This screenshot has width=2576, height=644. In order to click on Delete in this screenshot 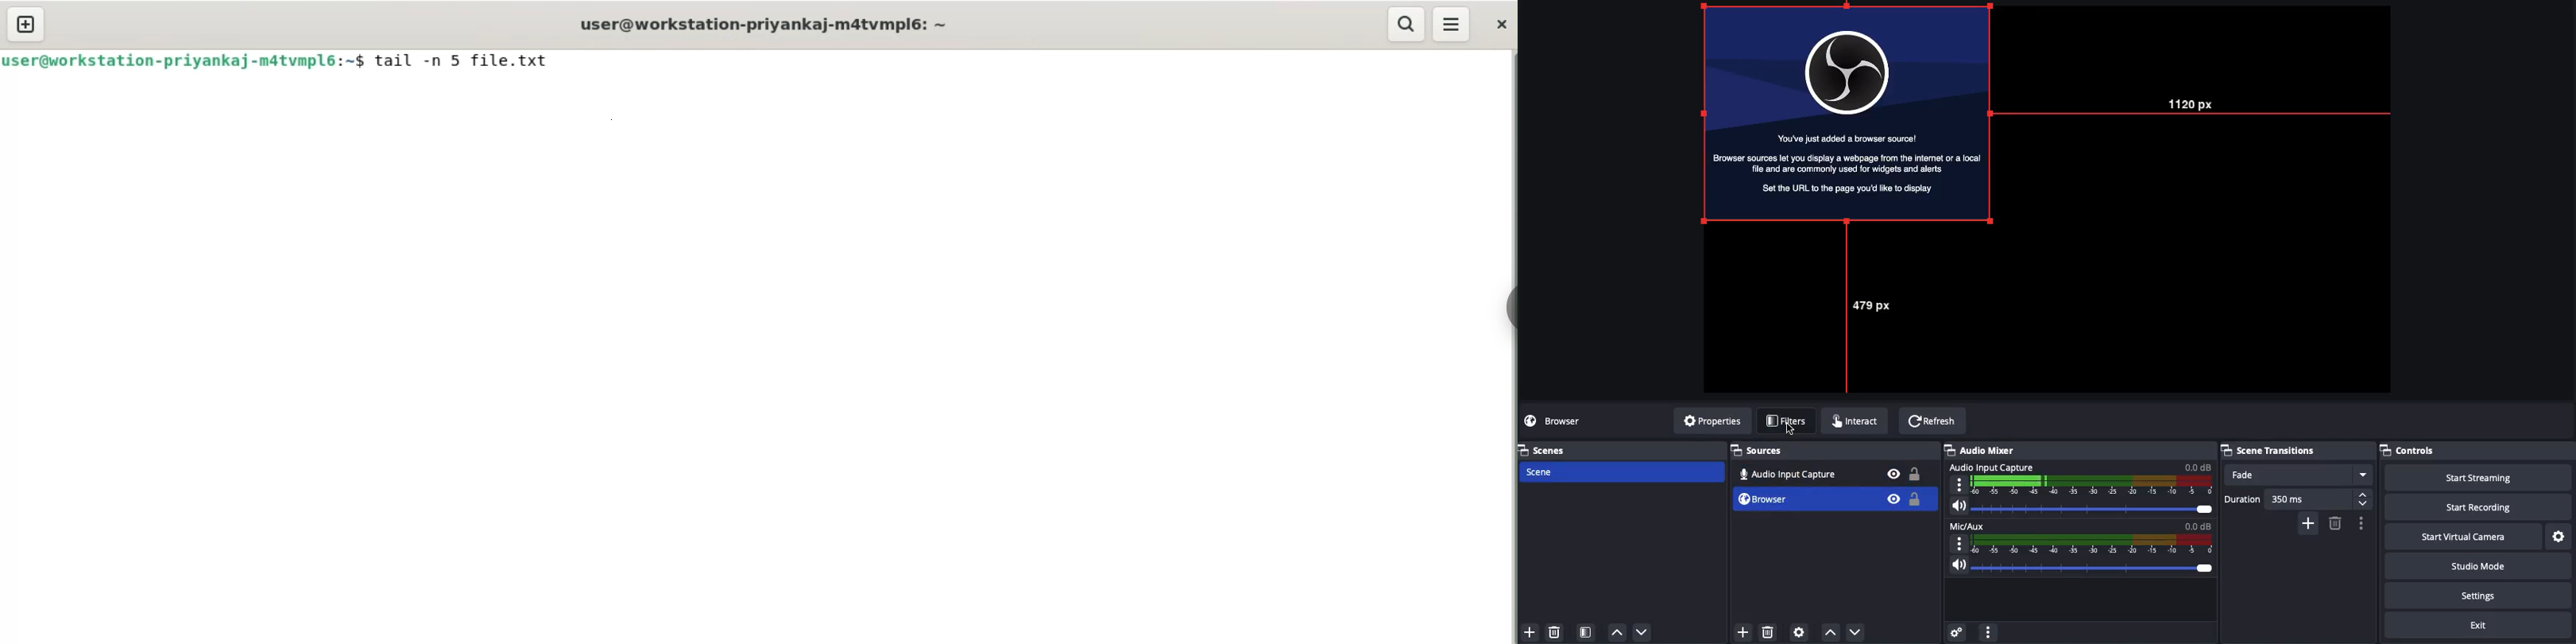, I will do `click(1767, 630)`.